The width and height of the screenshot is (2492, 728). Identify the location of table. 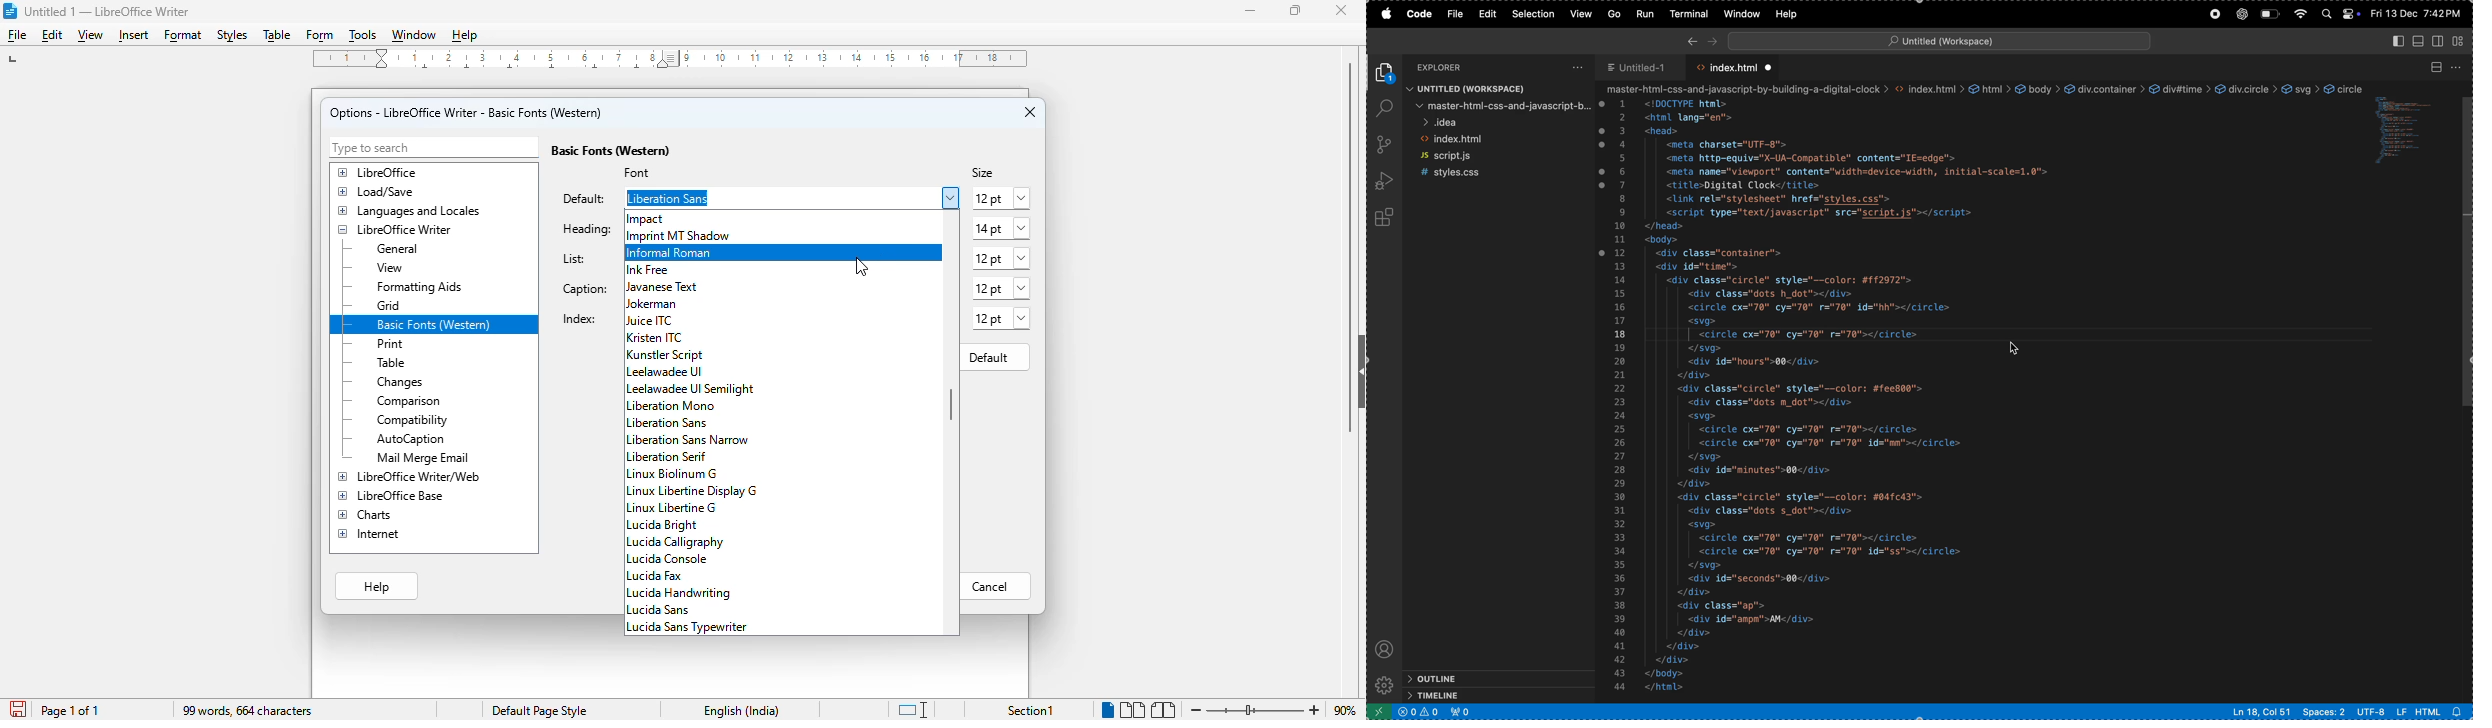
(392, 363).